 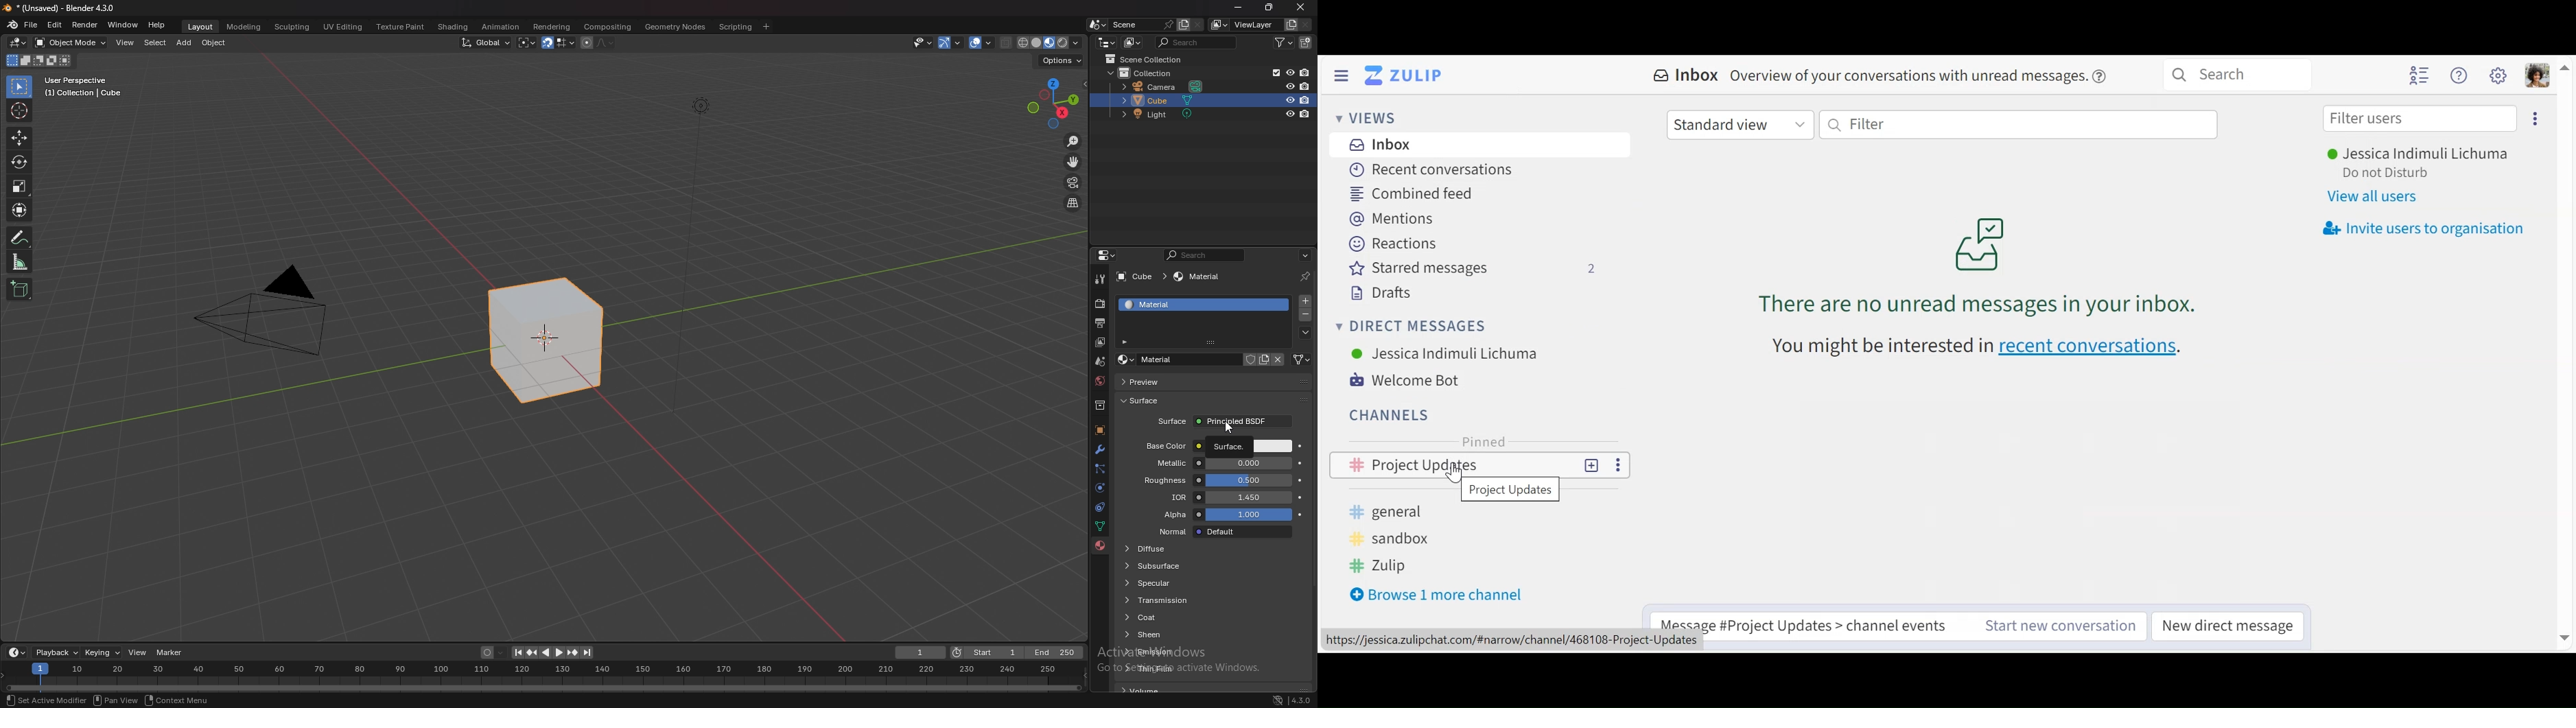 What do you see at coordinates (2385, 174) in the screenshot?
I see `Do not Disturb` at bounding box center [2385, 174].